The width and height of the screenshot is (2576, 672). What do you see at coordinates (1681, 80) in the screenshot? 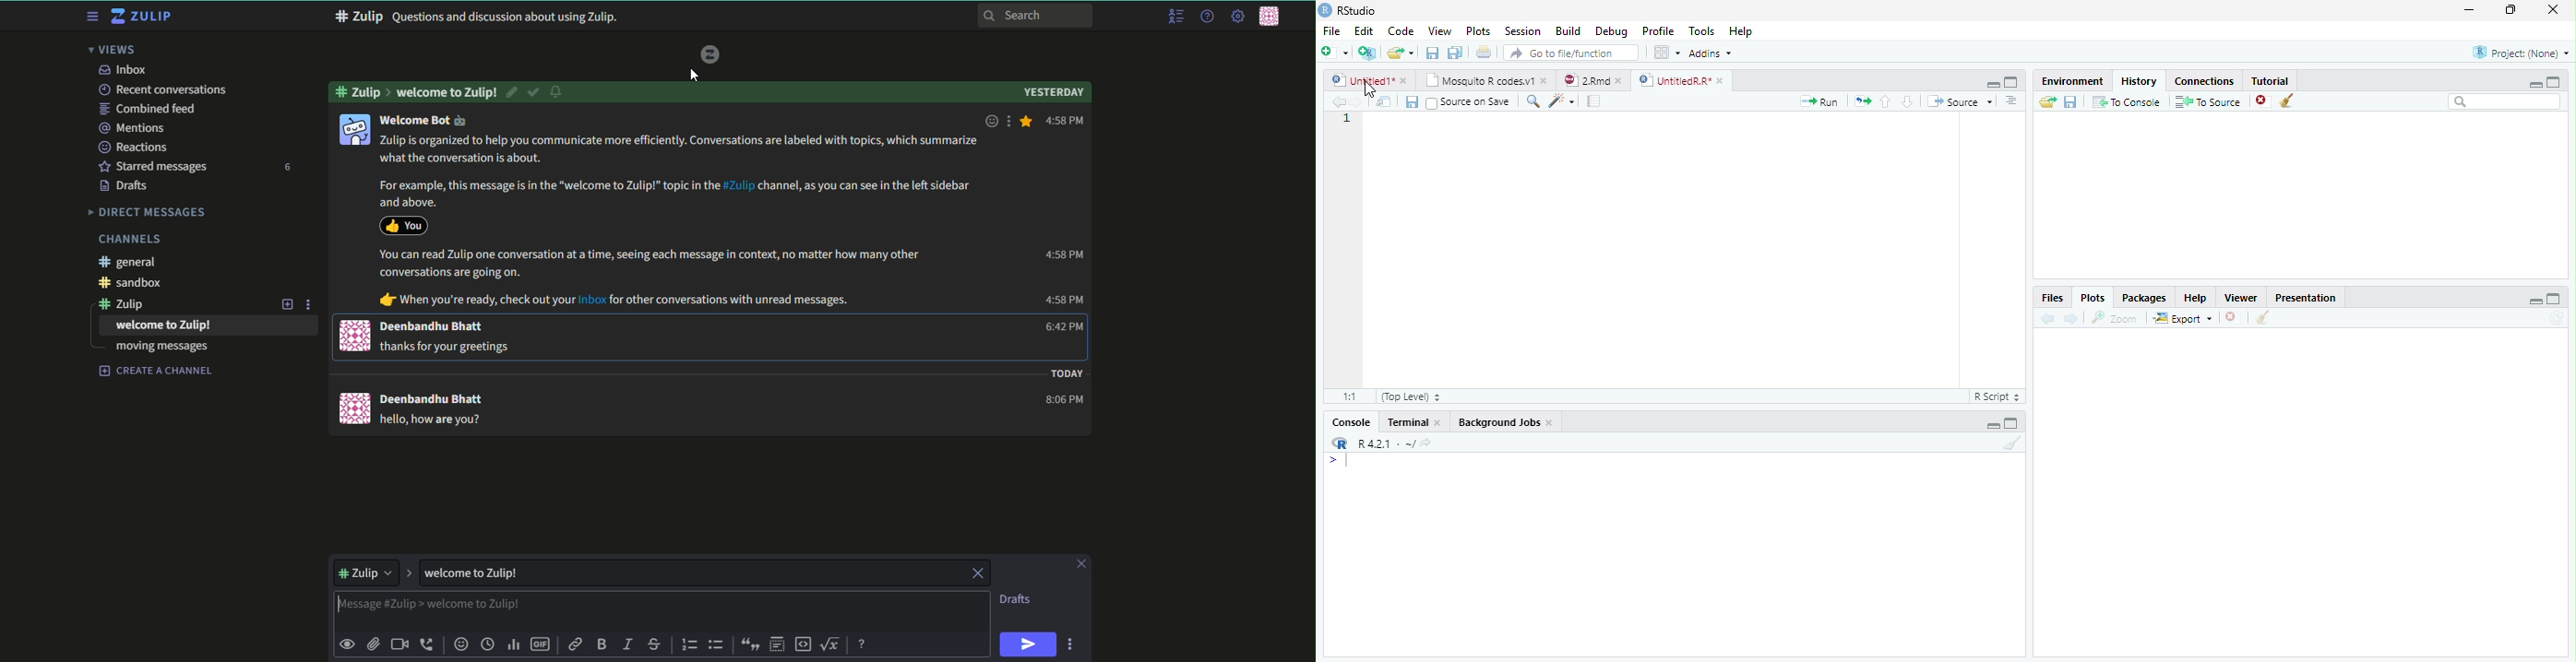
I see `Untitled R*` at bounding box center [1681, 80].